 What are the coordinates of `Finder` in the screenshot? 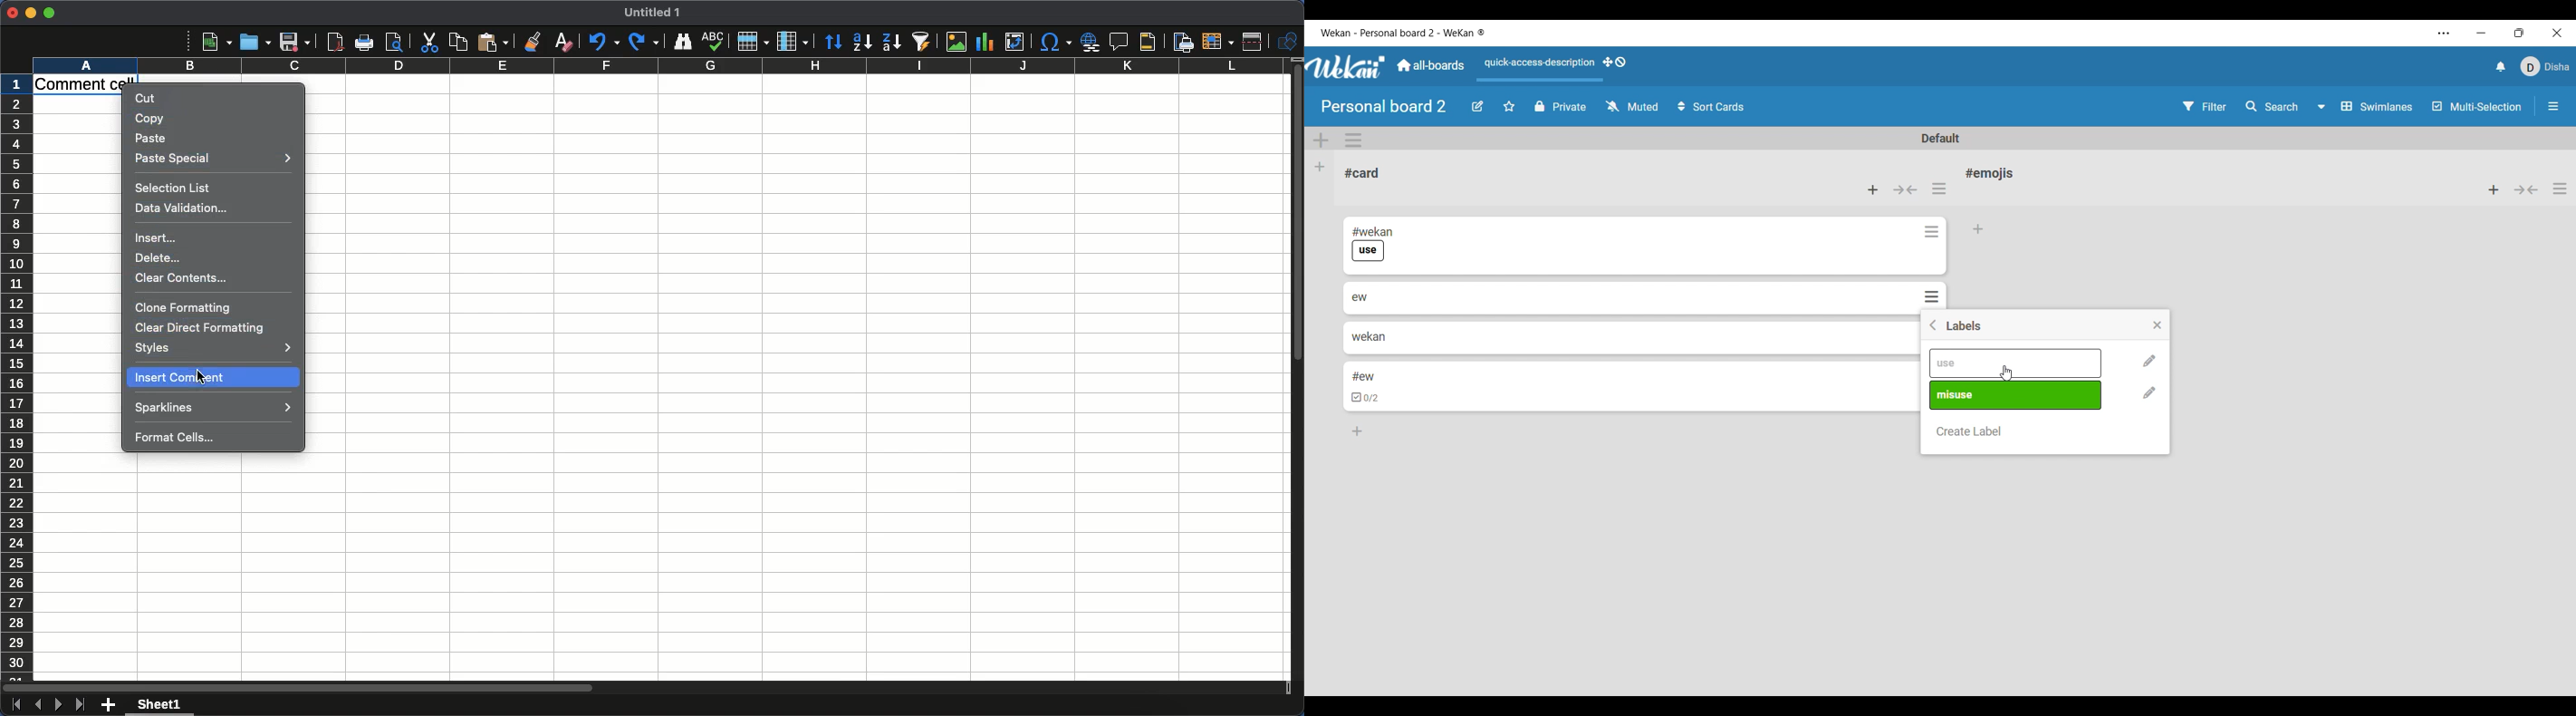 It's located at (684, 41).